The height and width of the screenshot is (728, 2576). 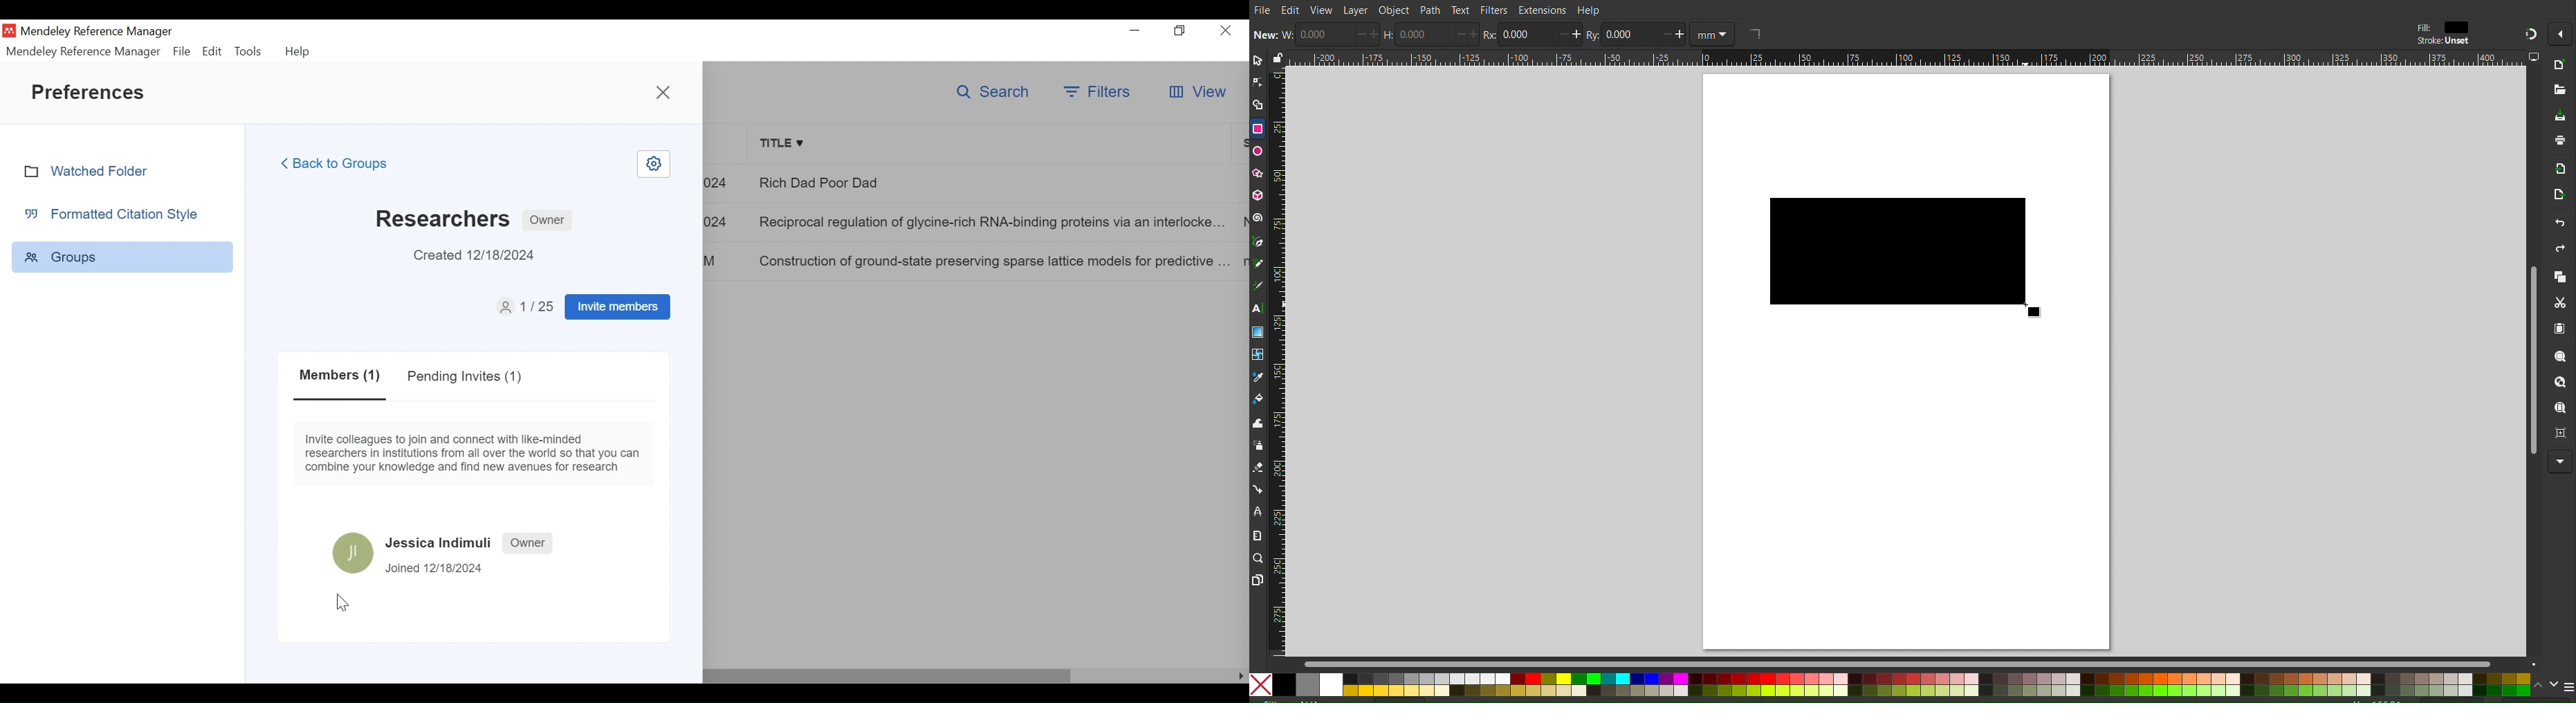 What do you see at coordinates (1420, 35) in the screenshot?
I see `0.000` at bounding box center [1420, 35].